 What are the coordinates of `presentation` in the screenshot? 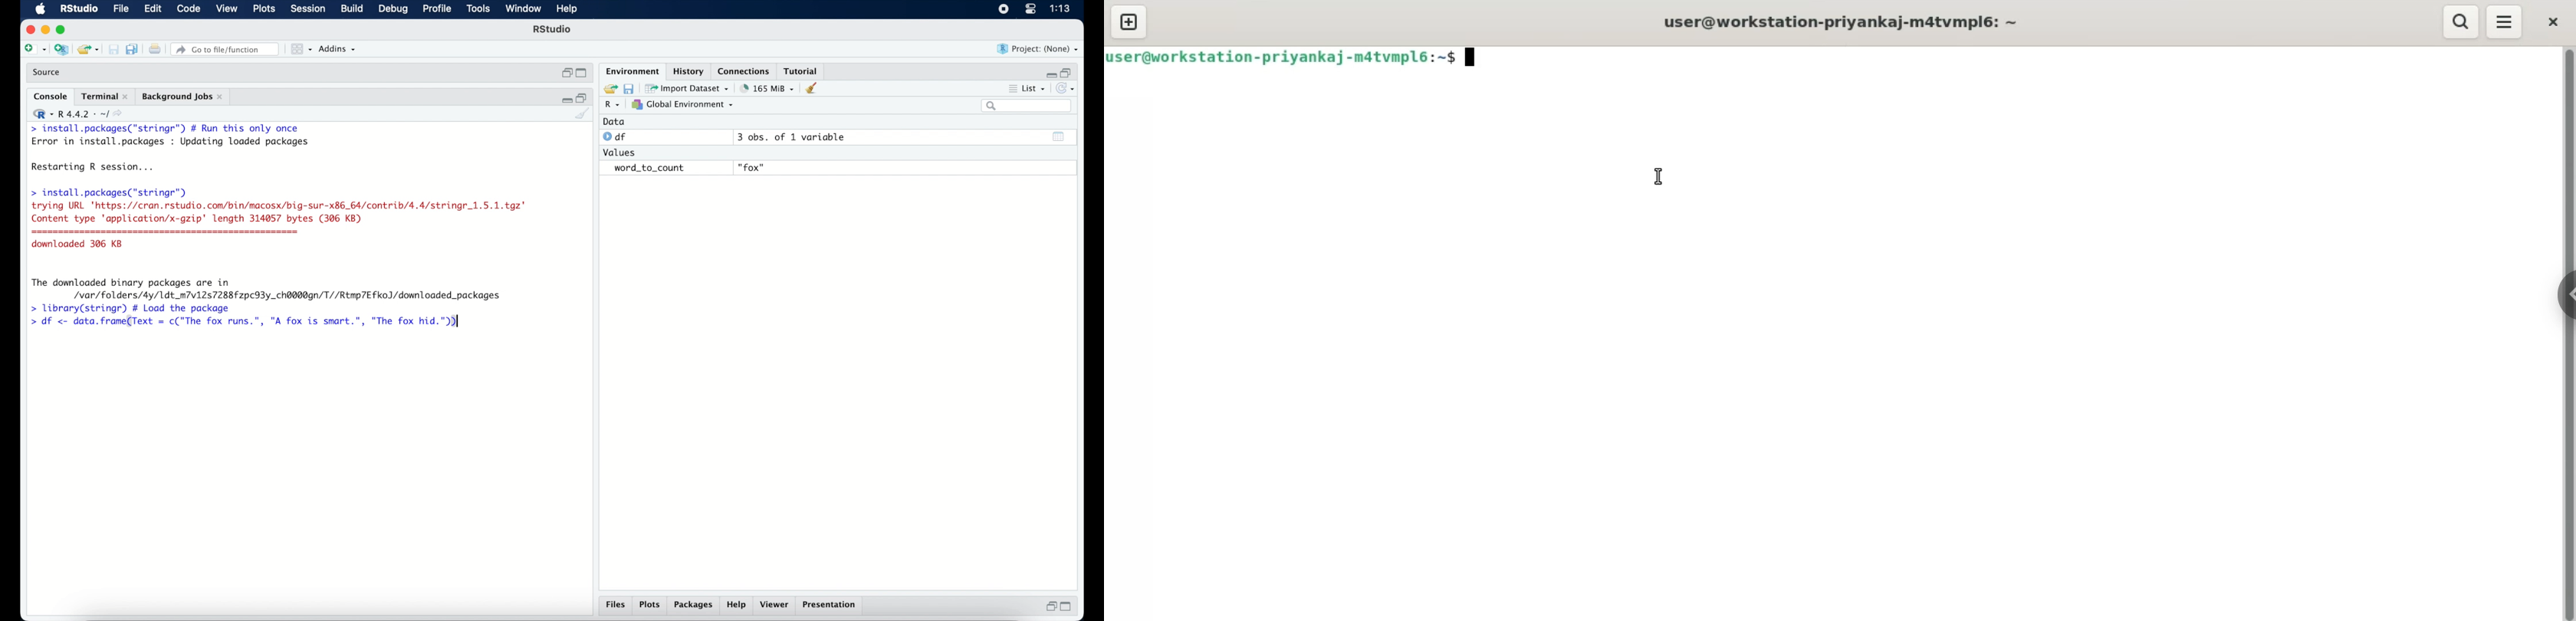 It's located at (831, 606).